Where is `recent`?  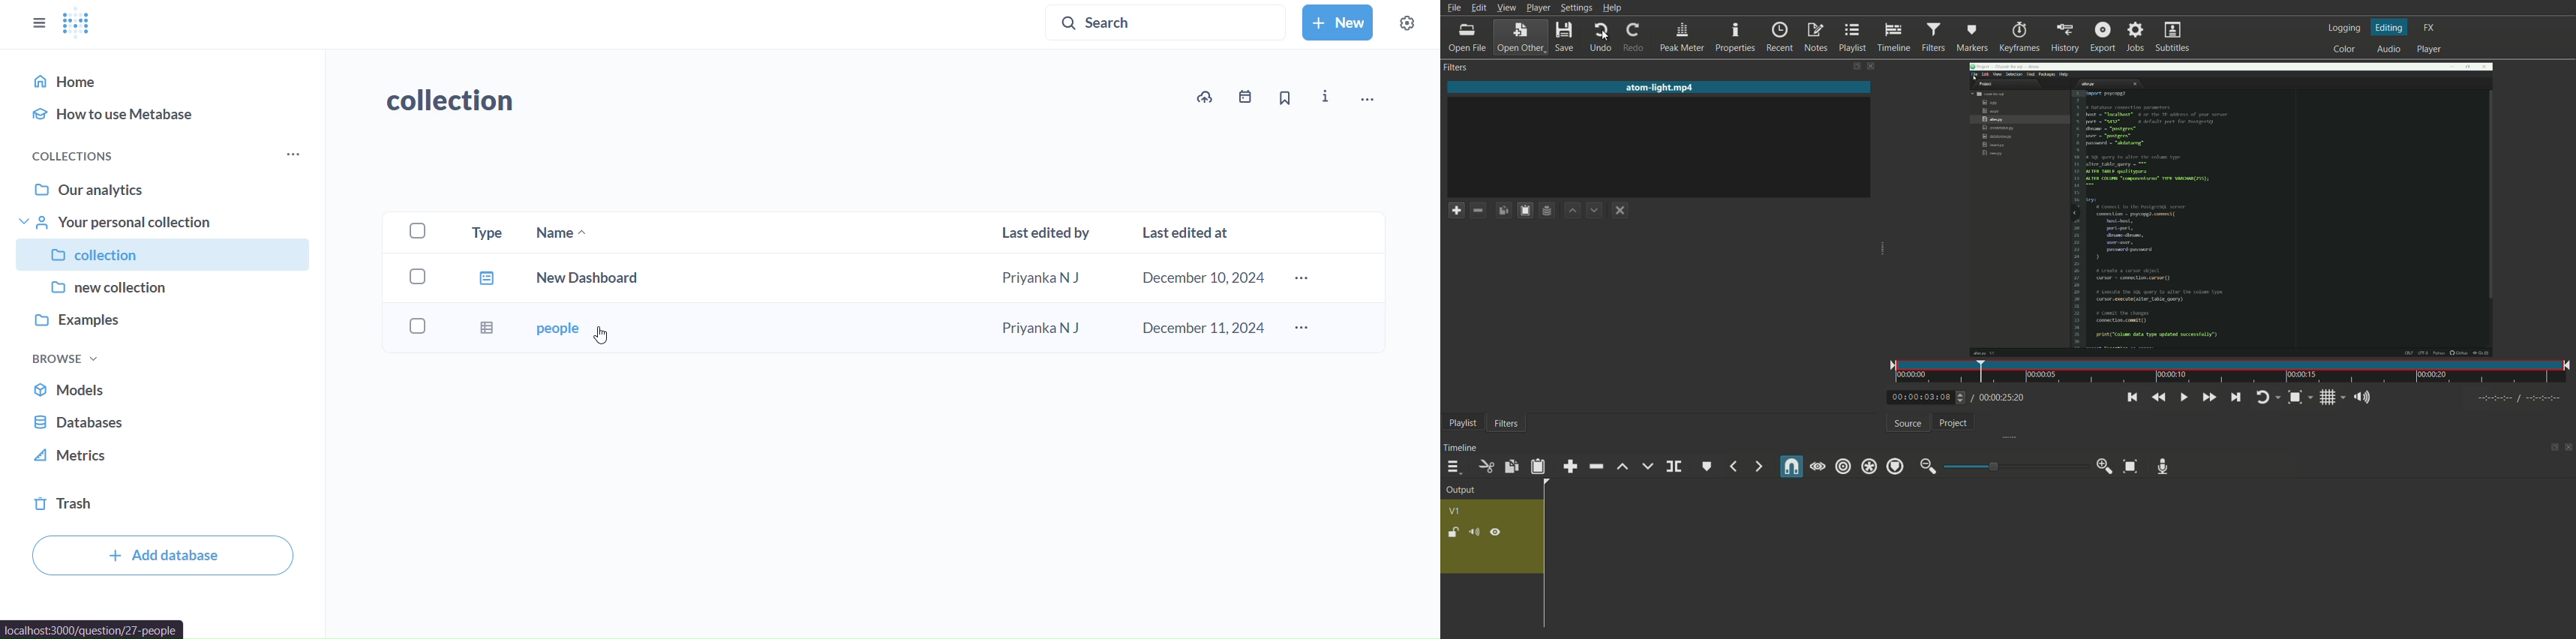 recent is located at coordinates (1779, 37).